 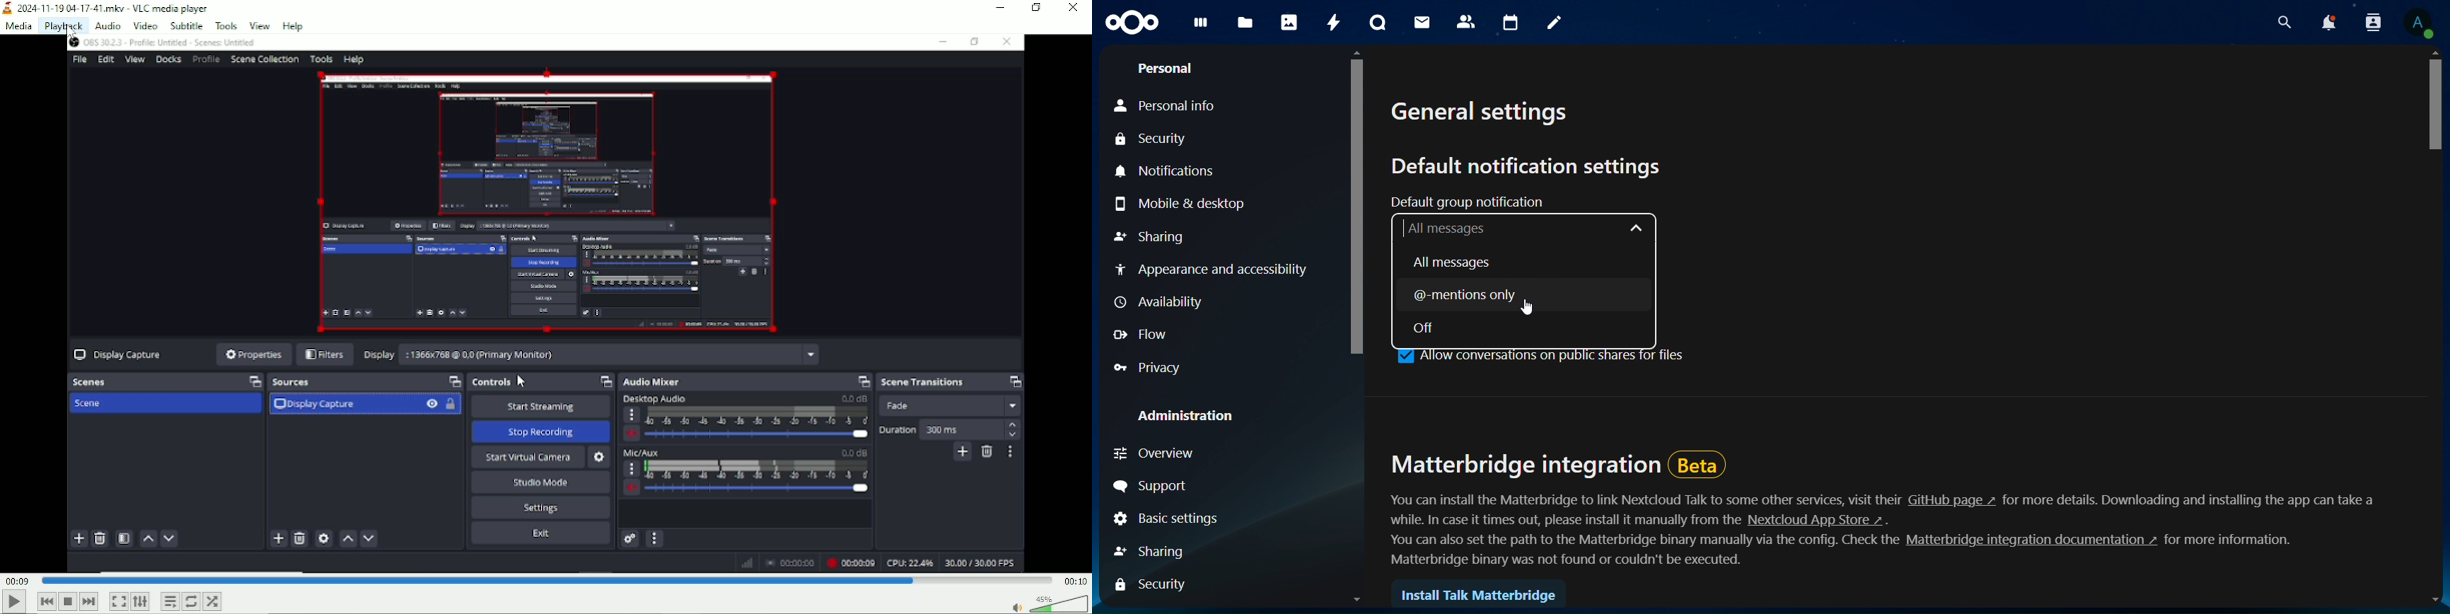 What do you see at coordinates (1178, 200) in the screenshot?
I see `mobile & desktop` at bounding box center [1178, 200].